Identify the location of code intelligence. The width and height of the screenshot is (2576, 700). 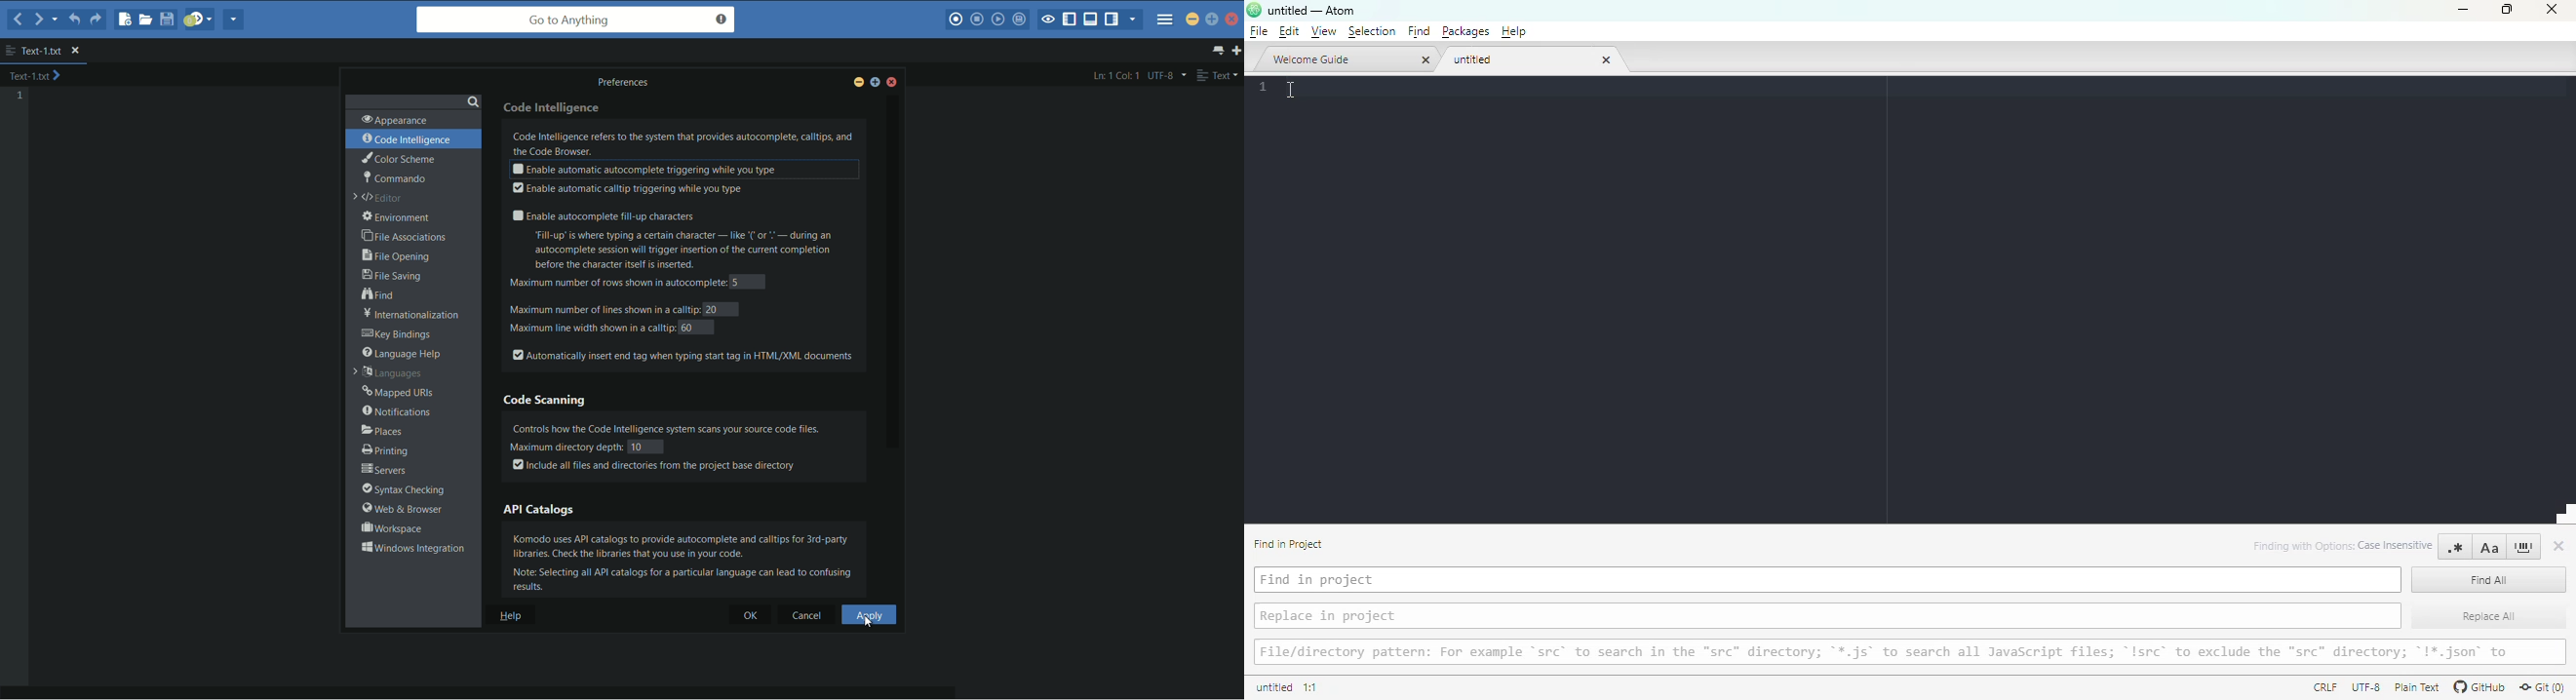
(554, 106).